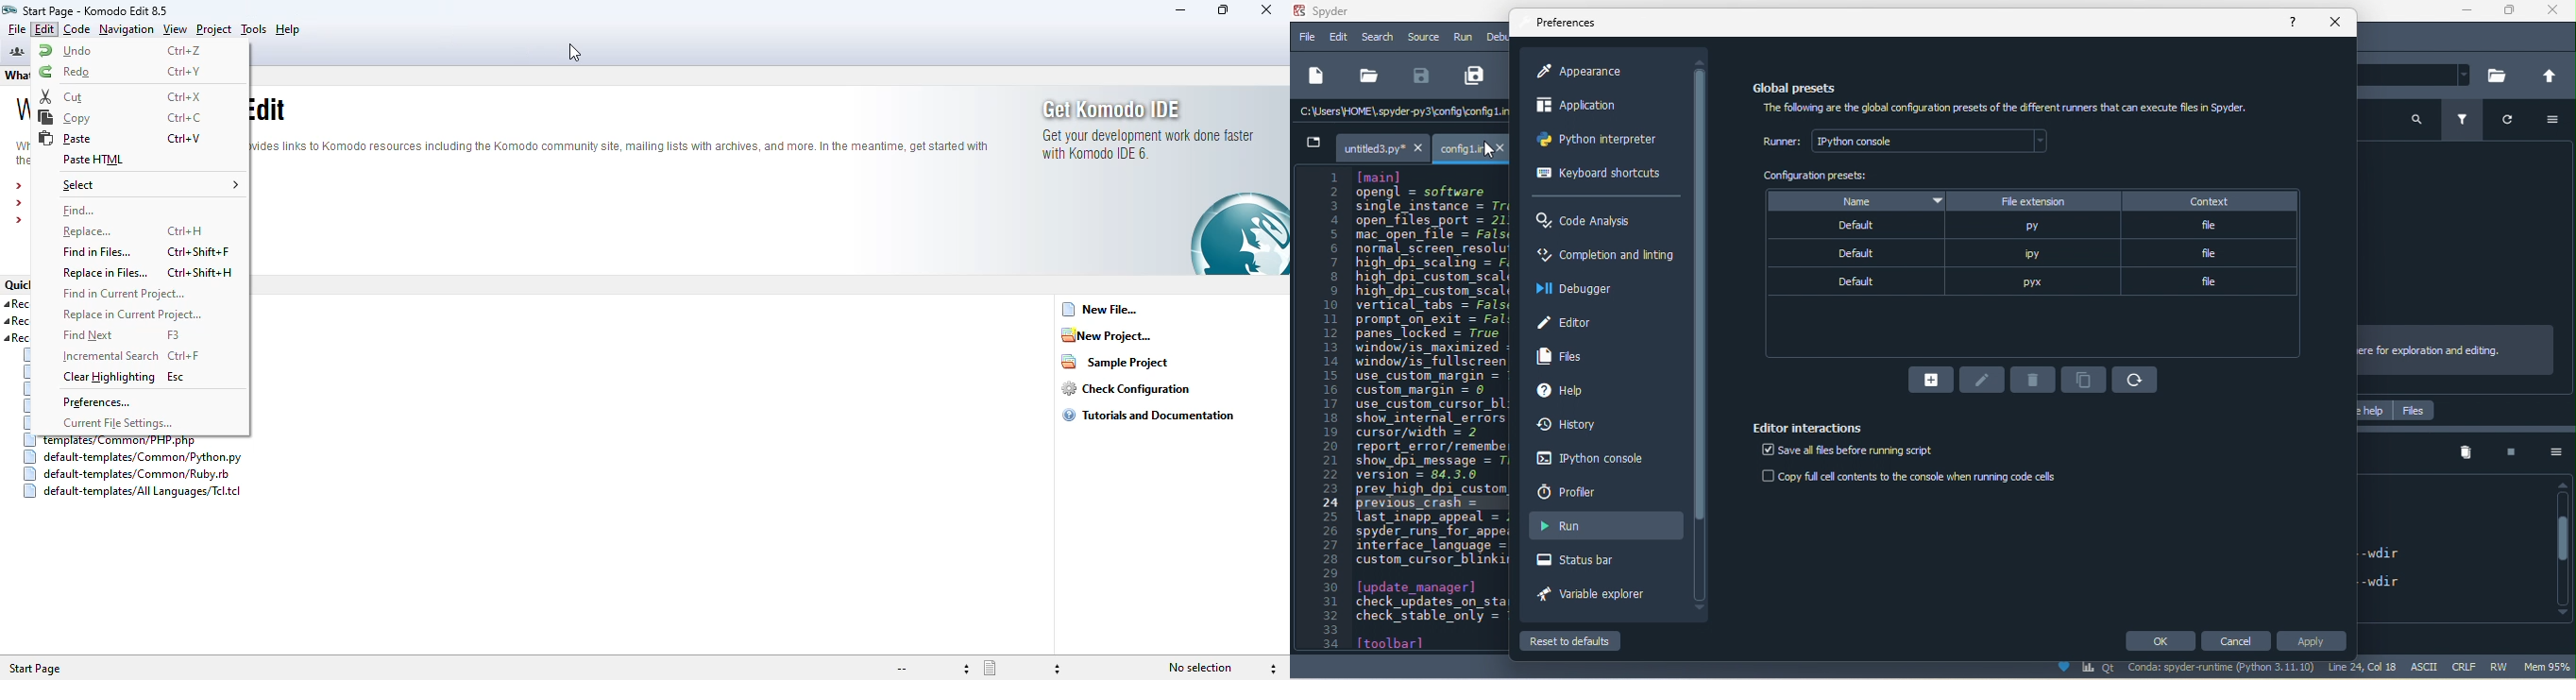  Describe the element at coordinates (1599, 462) in the screenshot. I see `ipython console` at that location.